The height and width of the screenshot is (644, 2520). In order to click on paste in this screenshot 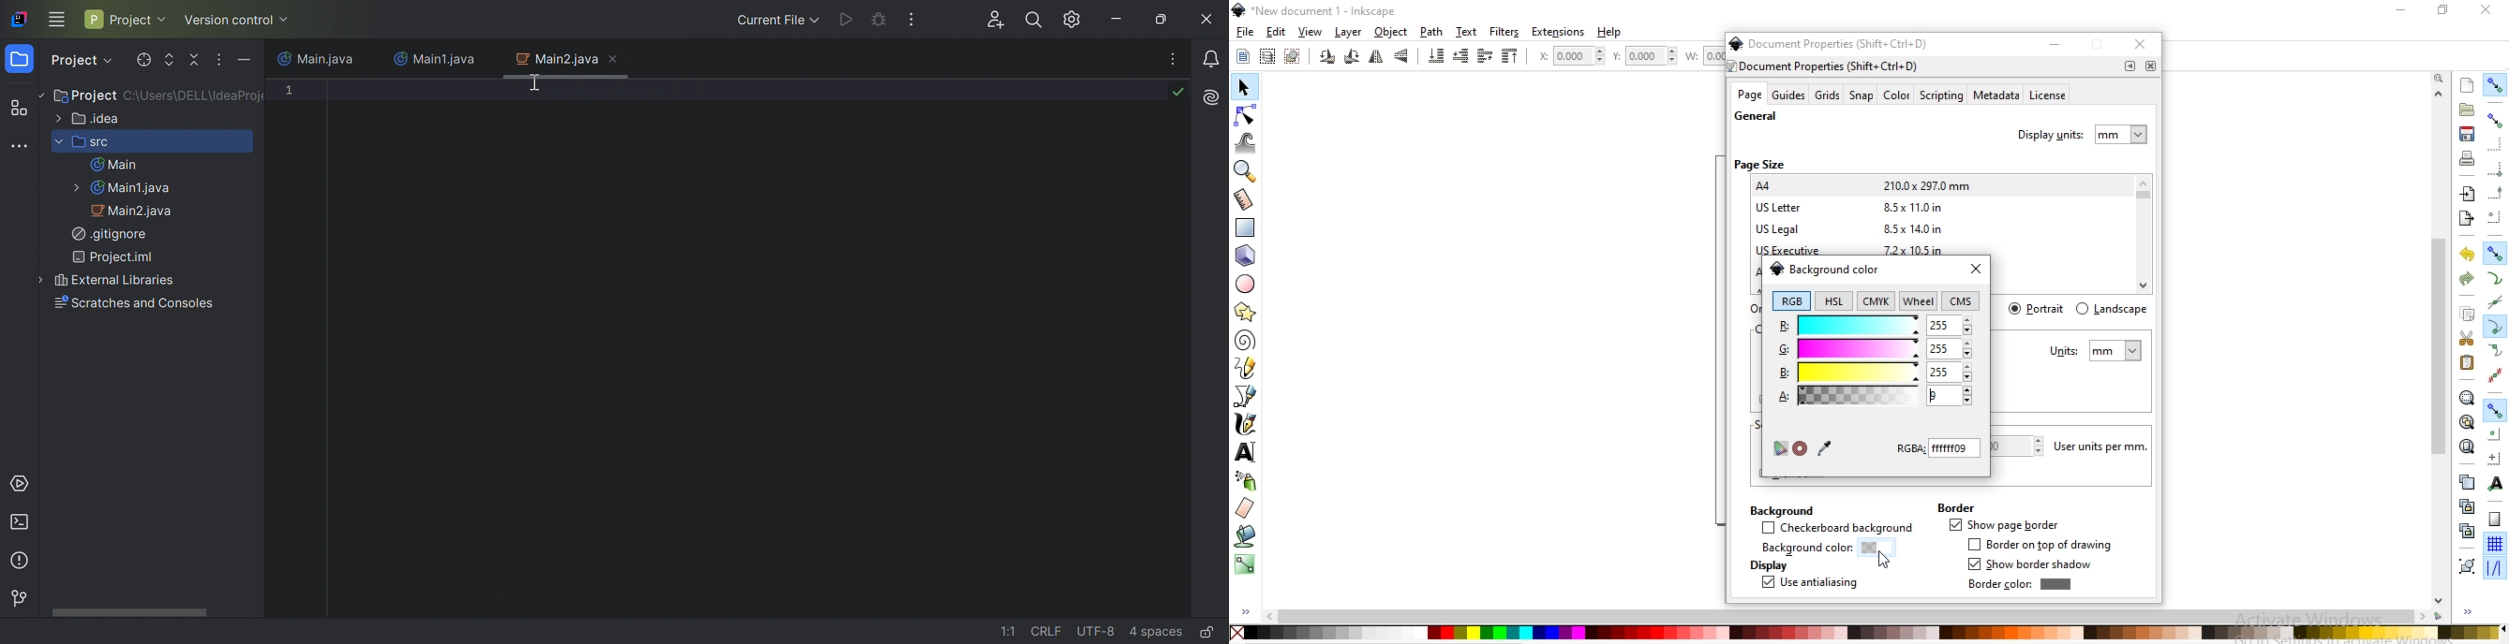, I will do `click(2467, 363)`.